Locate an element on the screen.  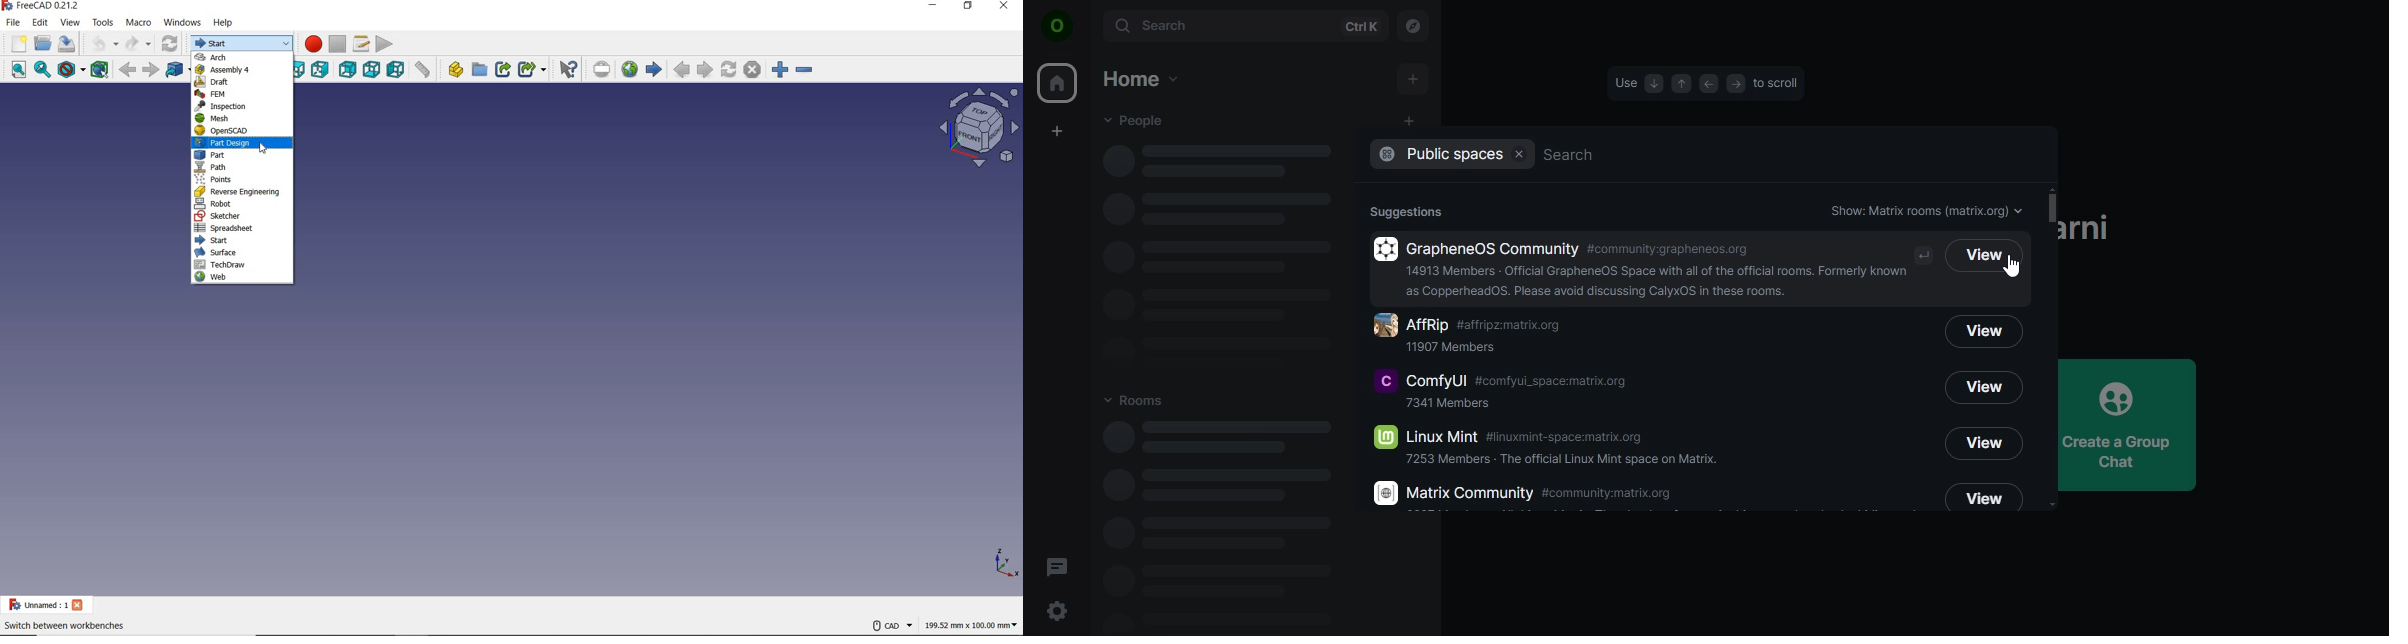
MACRO RECORDING is located at coordinates (311, 43).